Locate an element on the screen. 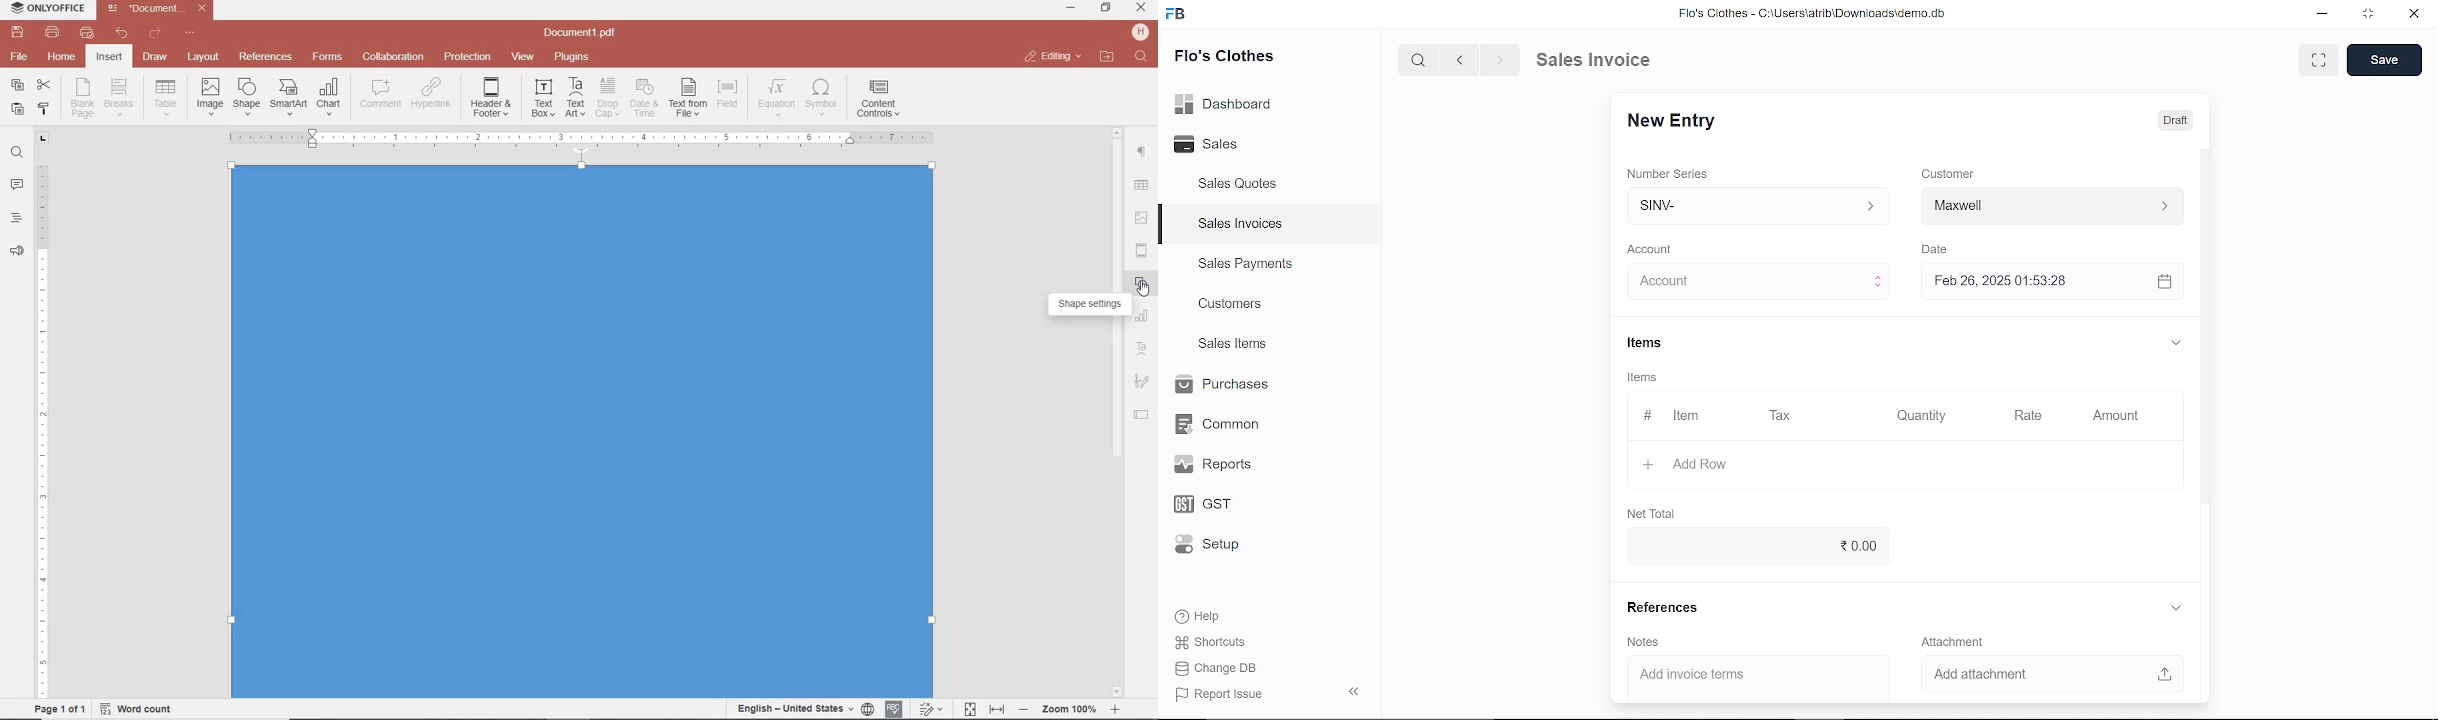 The width and height of the screenshot is (2464, 728). Sales Invoices is located at coordinates (1247, 226).